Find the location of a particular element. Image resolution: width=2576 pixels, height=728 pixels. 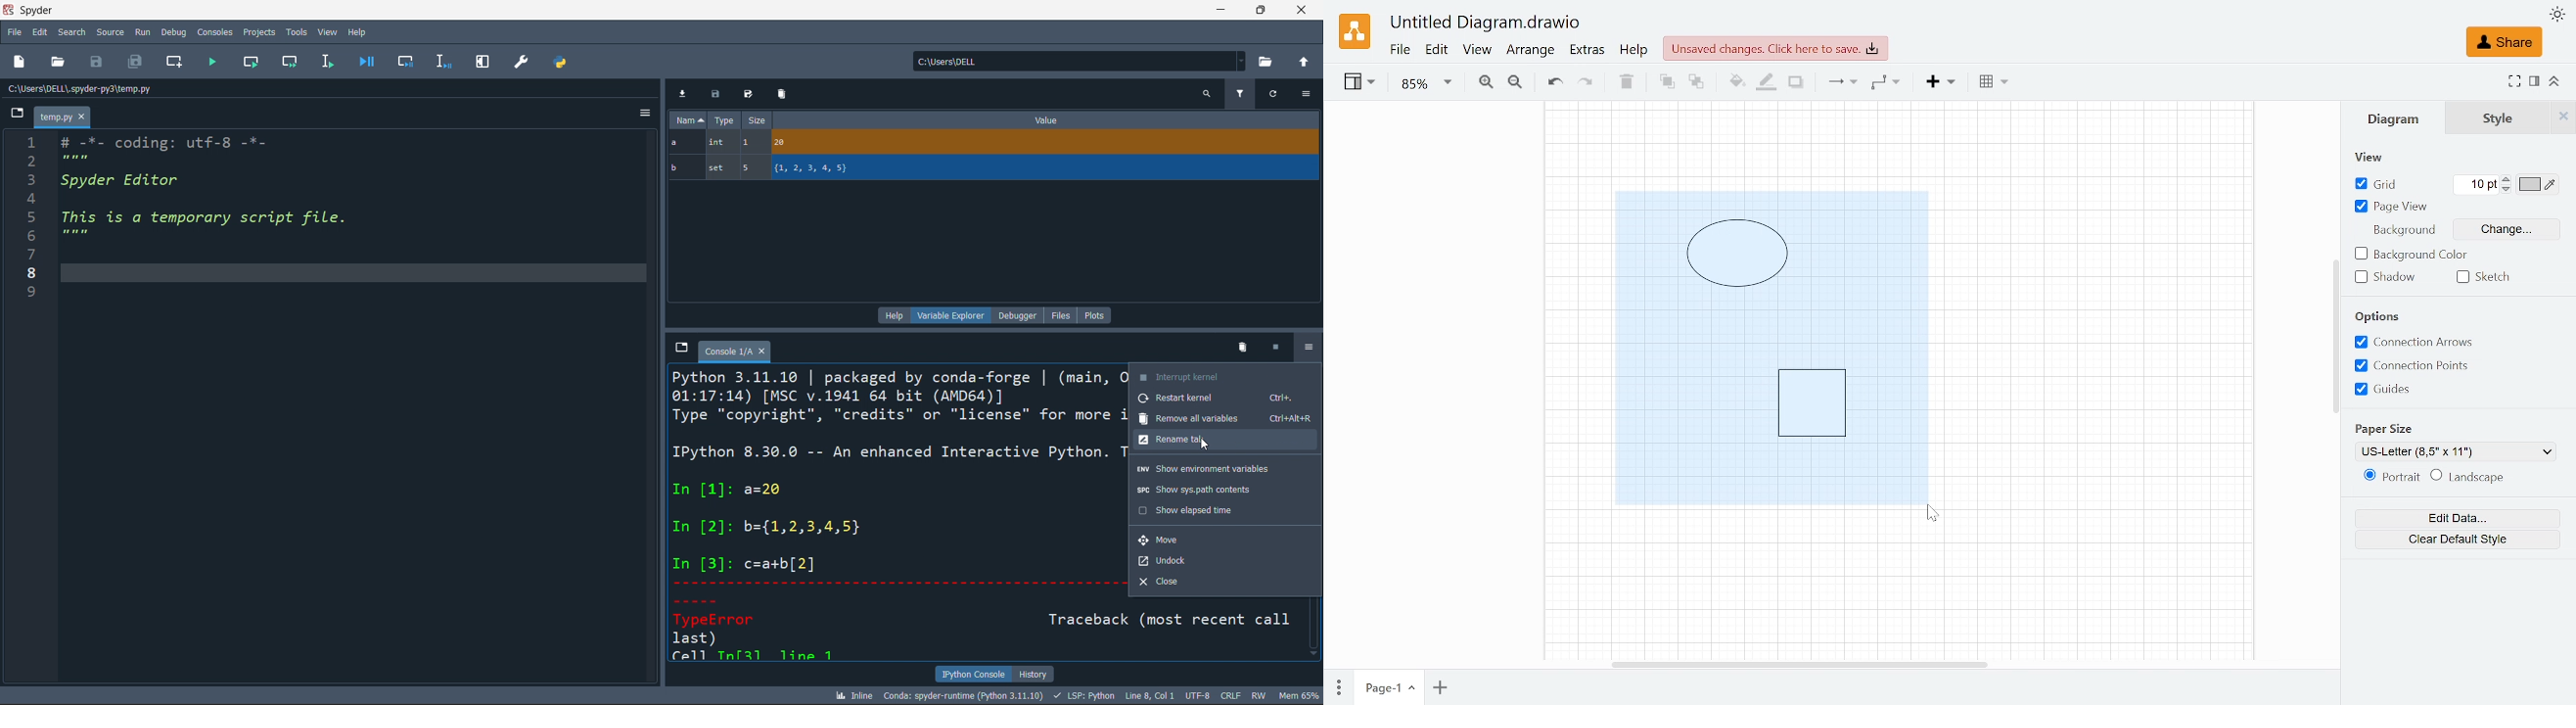

plots is located at coordinates (1096, 314).